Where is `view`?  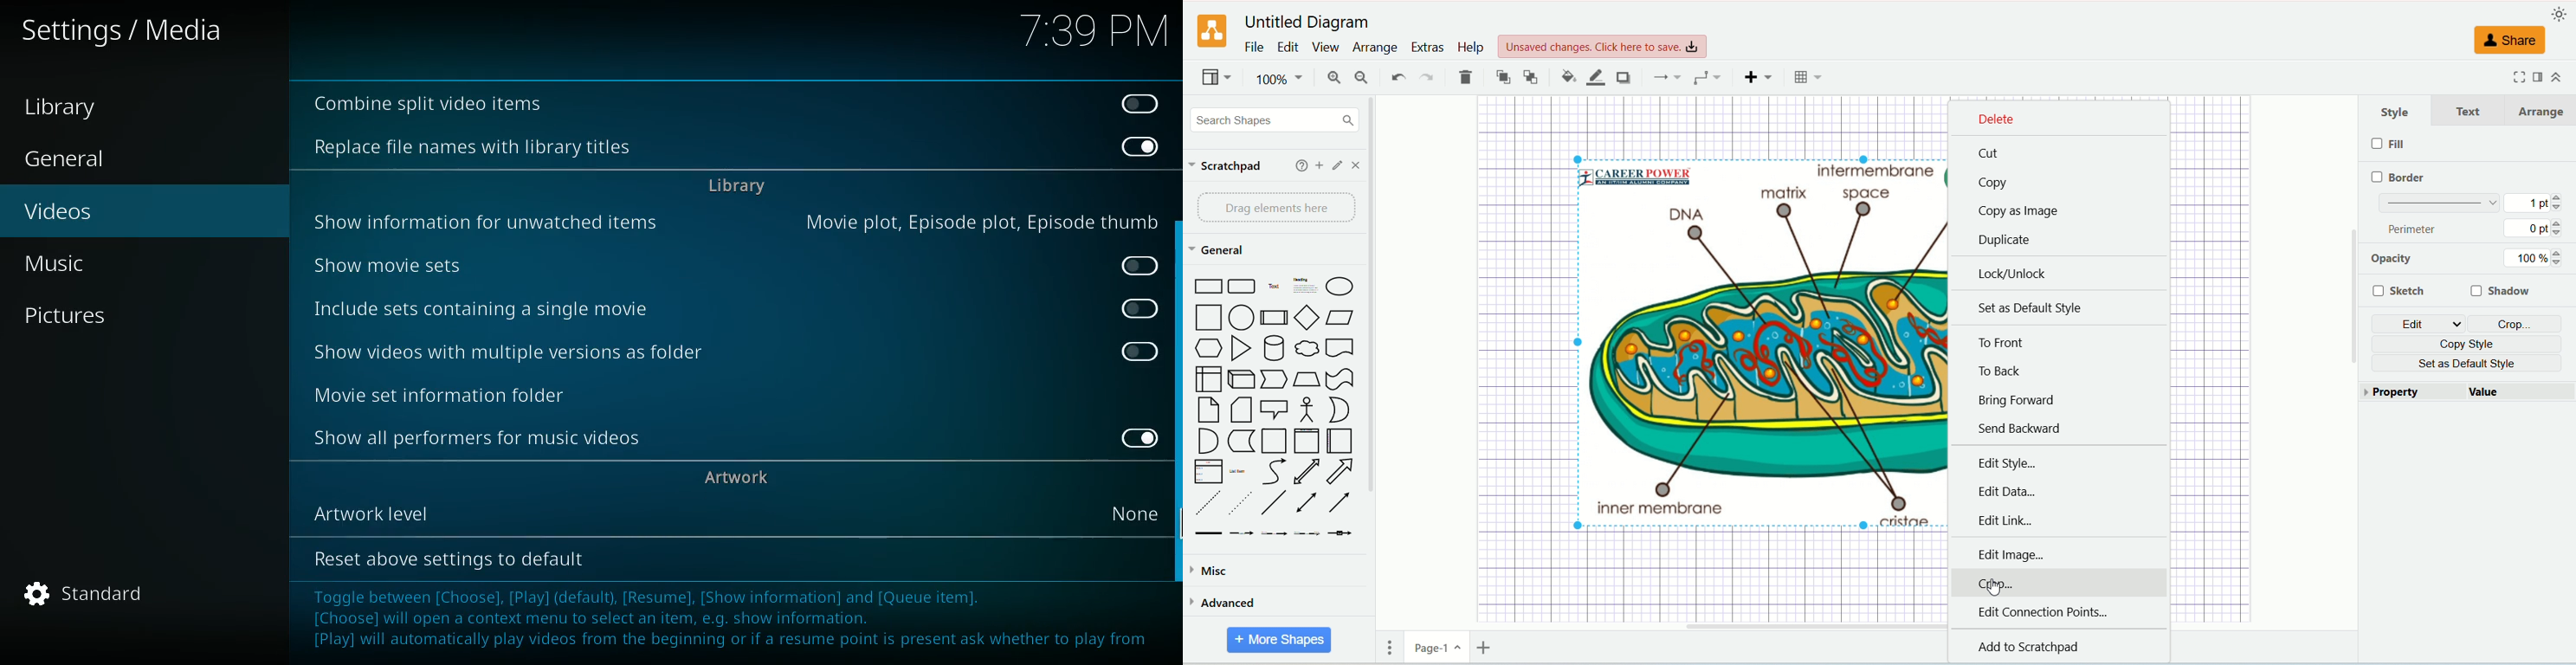
view is located at coordinates (1213, 79).